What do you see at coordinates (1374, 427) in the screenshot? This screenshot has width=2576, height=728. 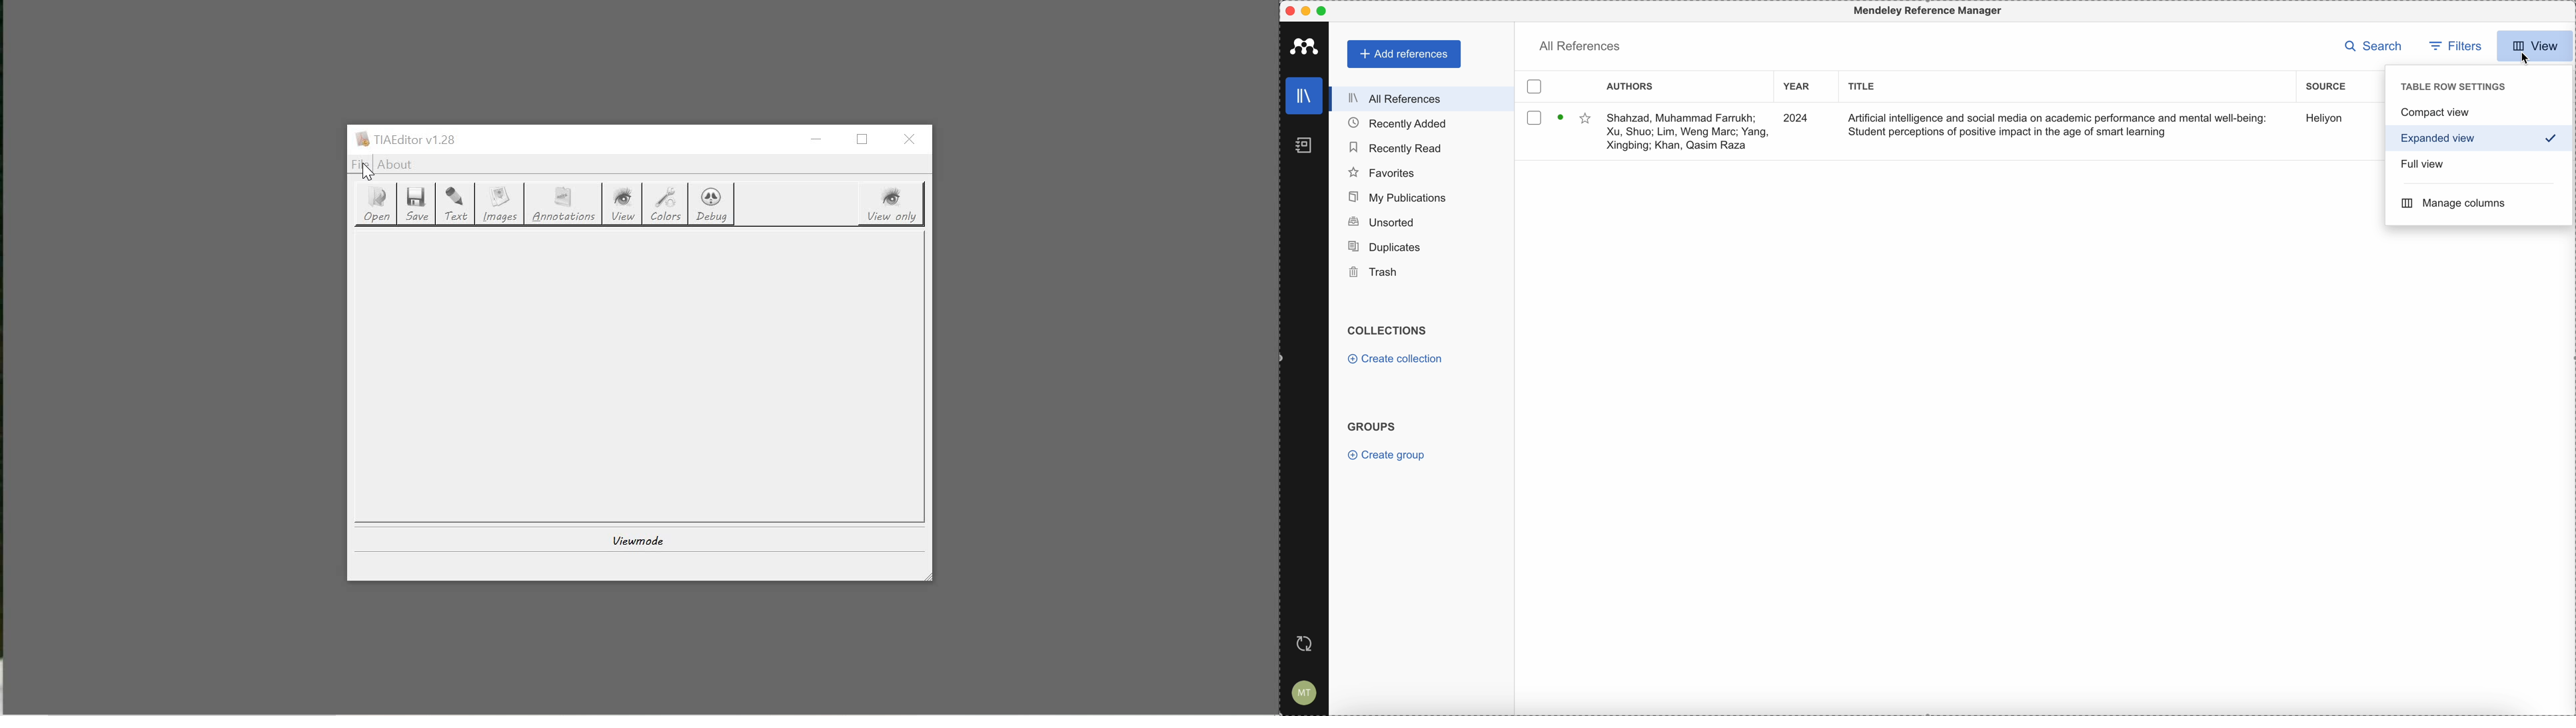 I see `groups` at bounding box center [1374, 427].